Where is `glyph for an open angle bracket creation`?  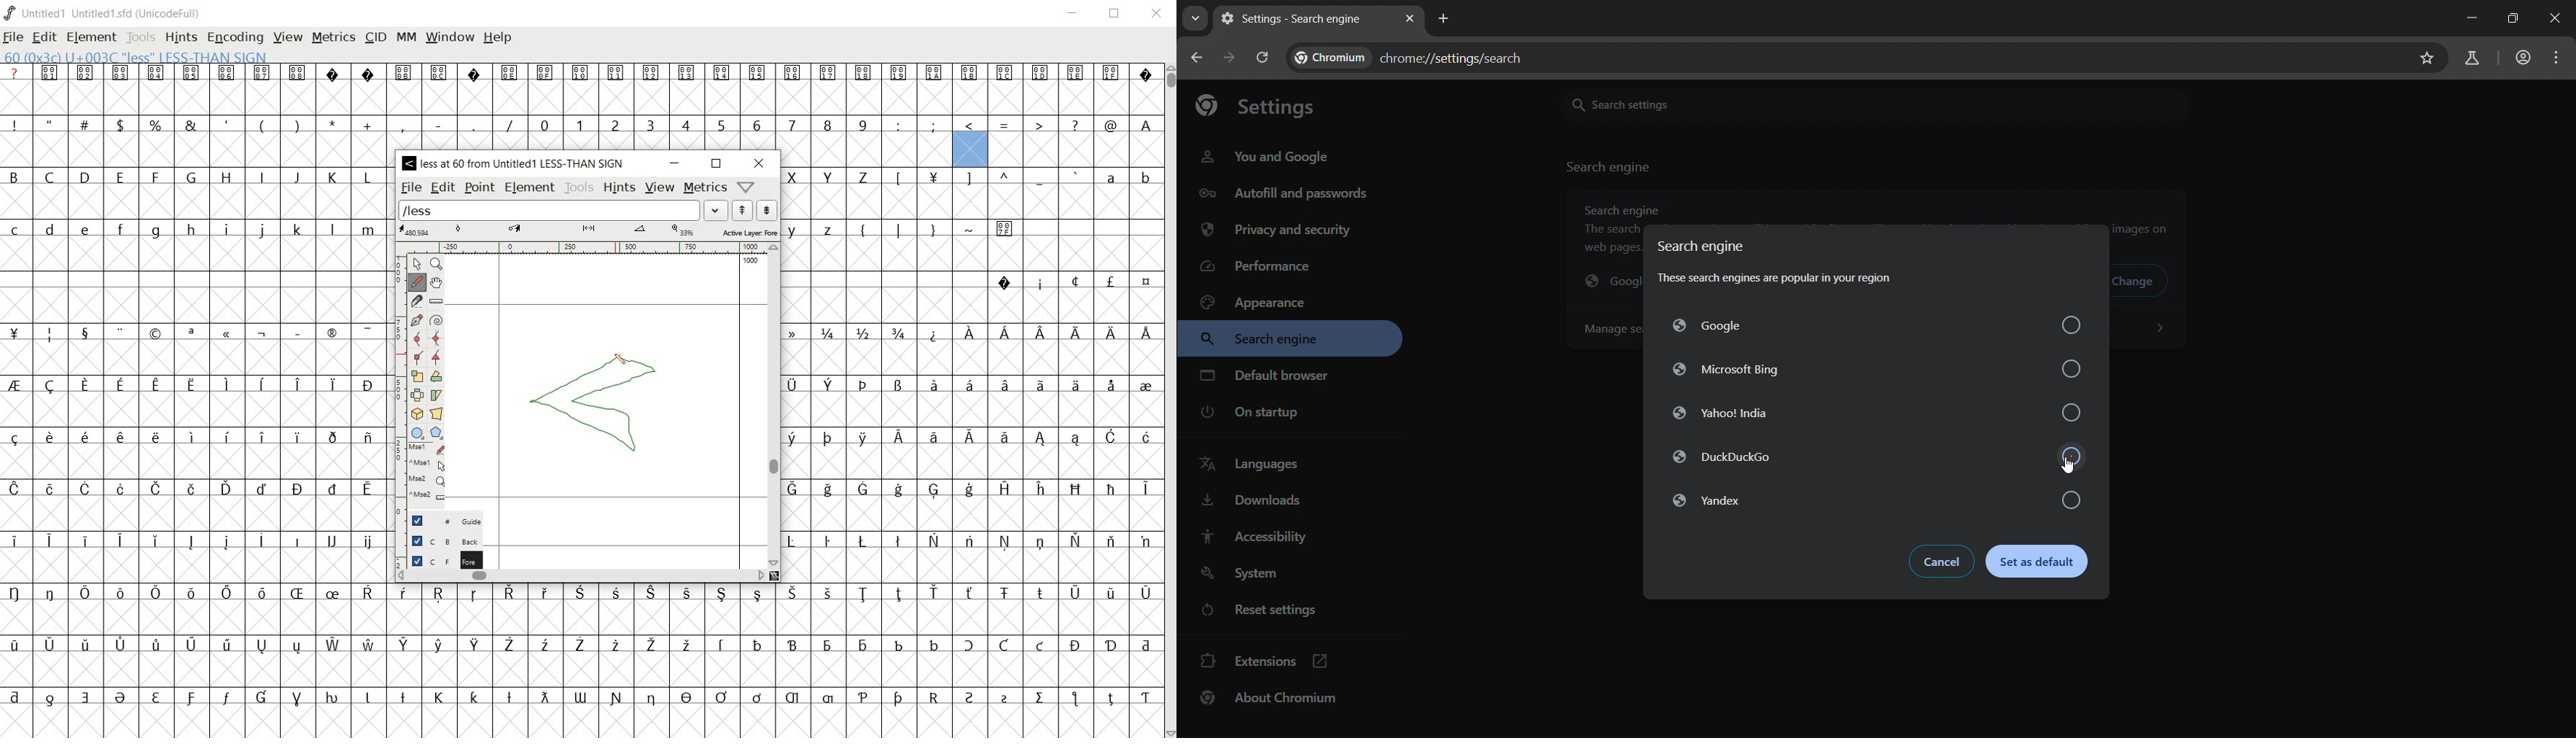
glyph for an open angle bracket creation is located at coordinates (594, 401).